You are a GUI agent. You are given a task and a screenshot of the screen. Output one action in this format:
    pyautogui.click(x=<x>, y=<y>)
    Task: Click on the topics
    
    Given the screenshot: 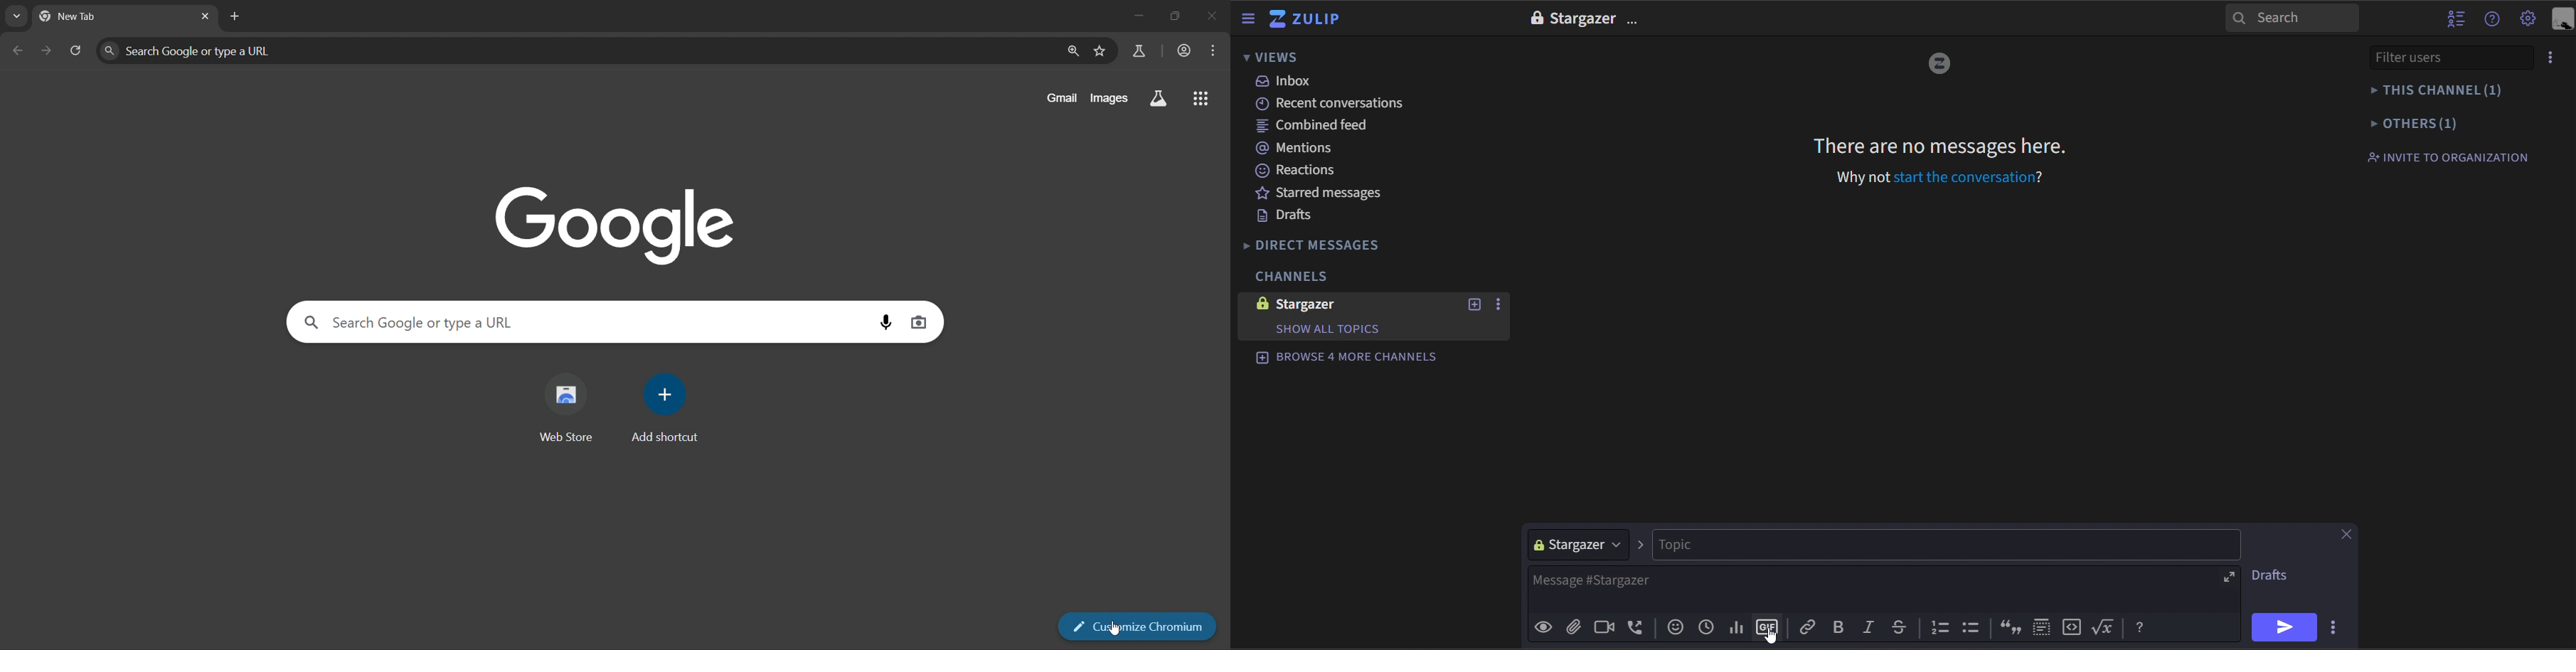 What is the action you would take?
    pyautogui.click(x=1945, y=545)
    